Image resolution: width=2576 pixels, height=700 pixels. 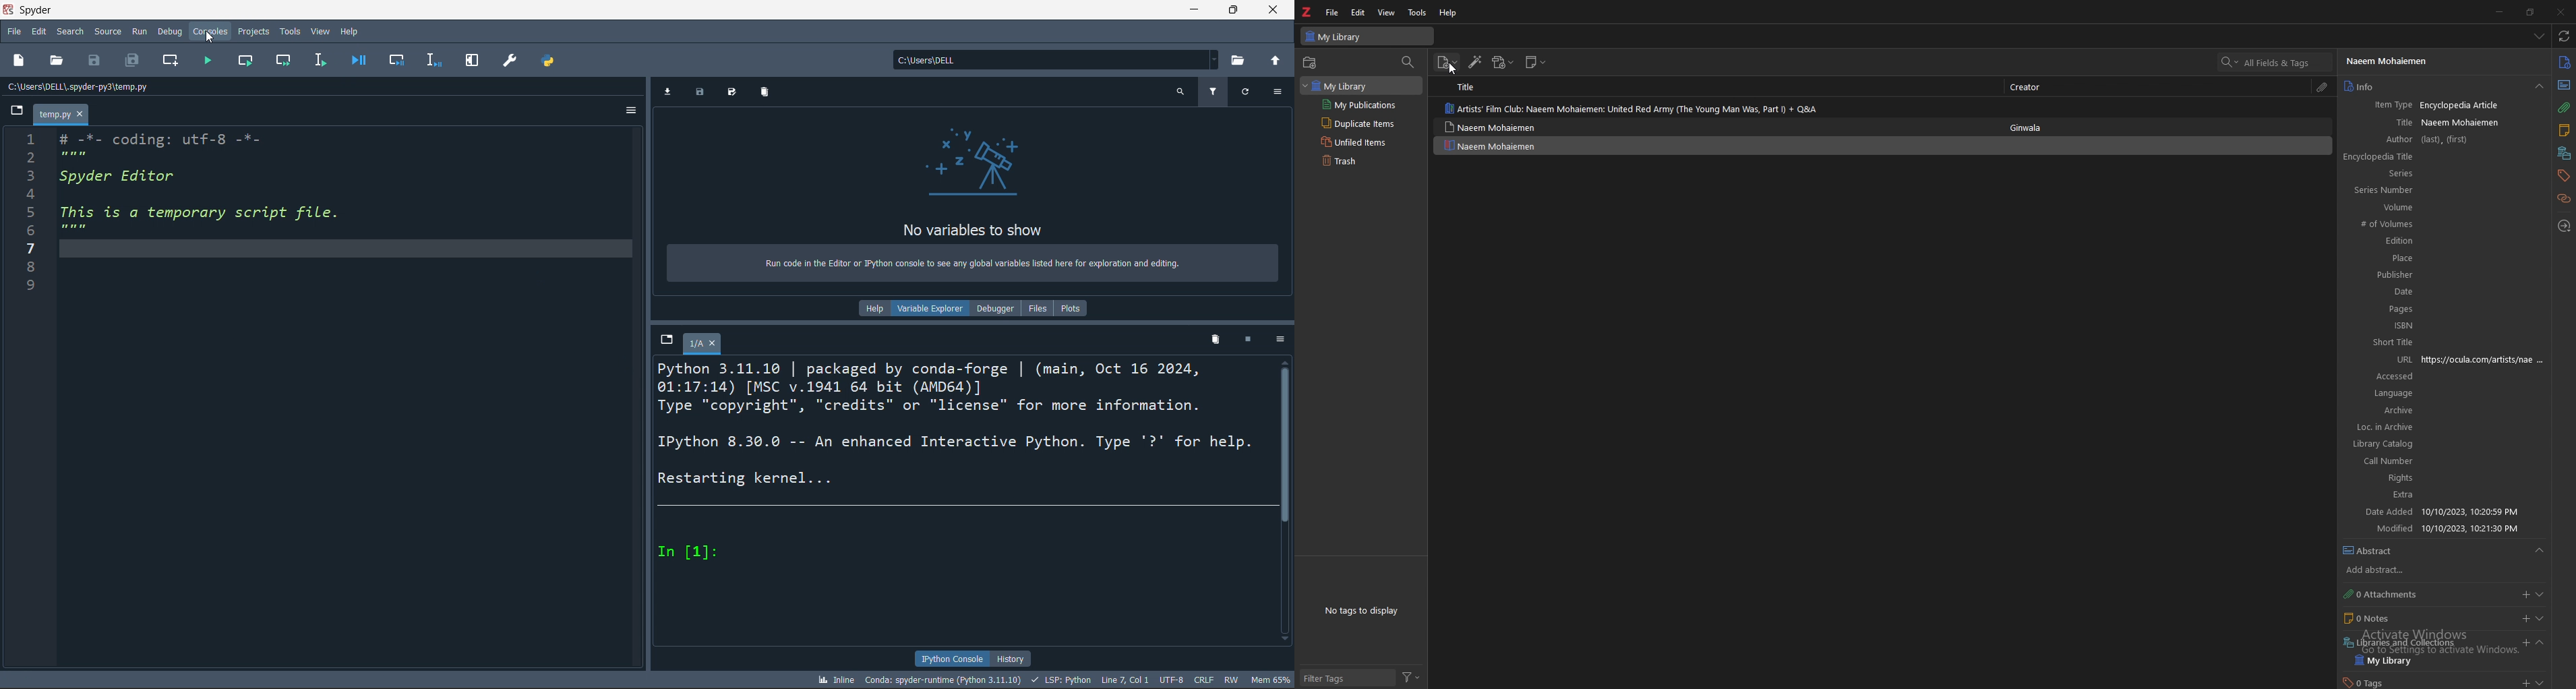 What do you see at coordinates (209, 32) in the screenshot?
I see `consoles` at bounding box center [209, 32].